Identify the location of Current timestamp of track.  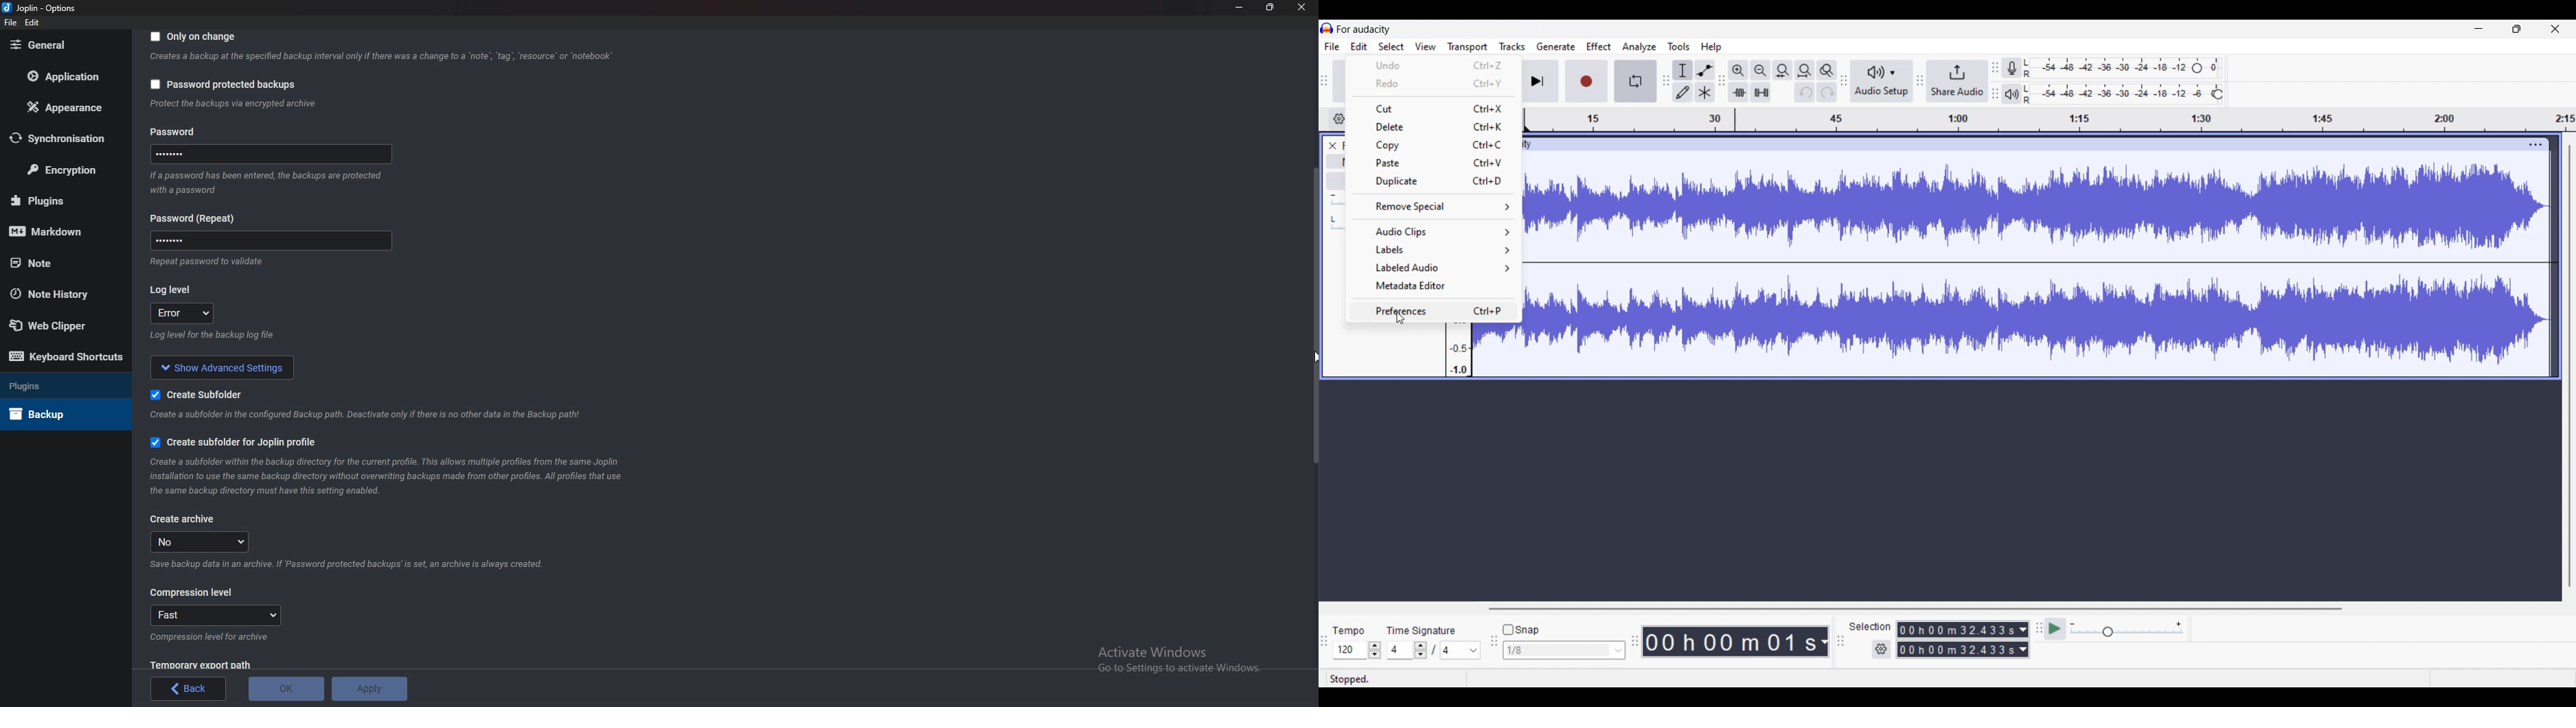
(1730, 642).